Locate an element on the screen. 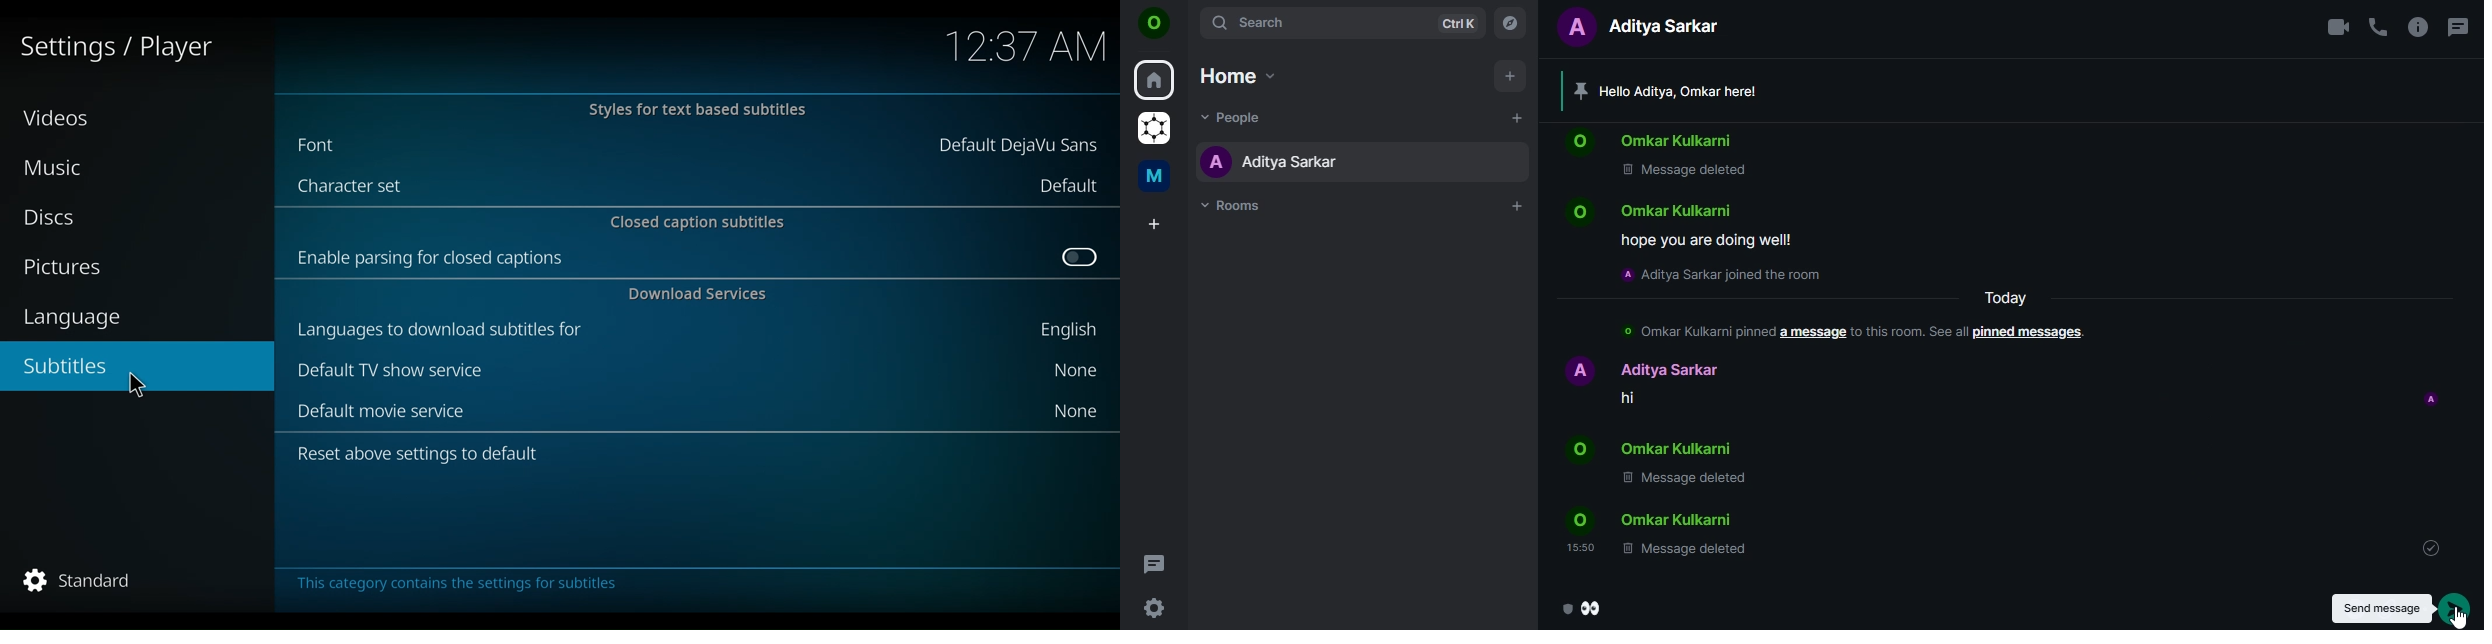 The image size is (2492, 644). profile is located at coordinates (2432, 399).